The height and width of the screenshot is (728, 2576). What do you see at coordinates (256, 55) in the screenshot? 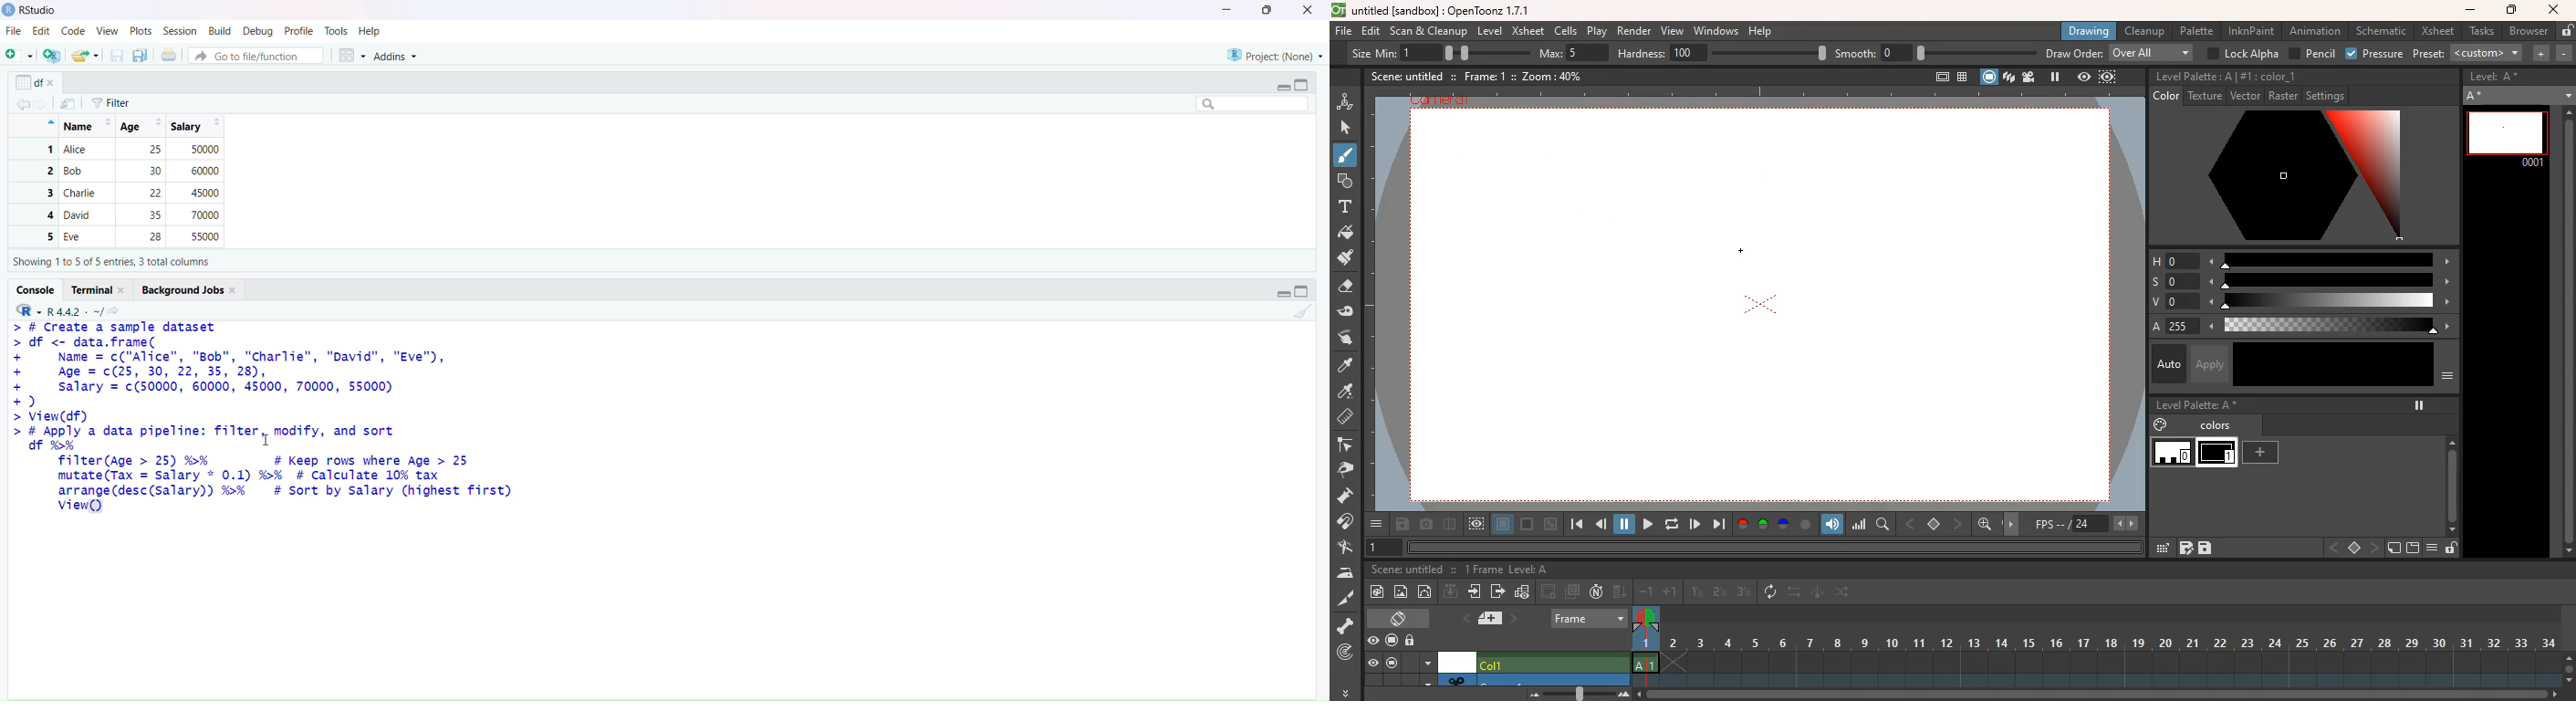
I see `go to file/function` at bounding box center [256, 55].